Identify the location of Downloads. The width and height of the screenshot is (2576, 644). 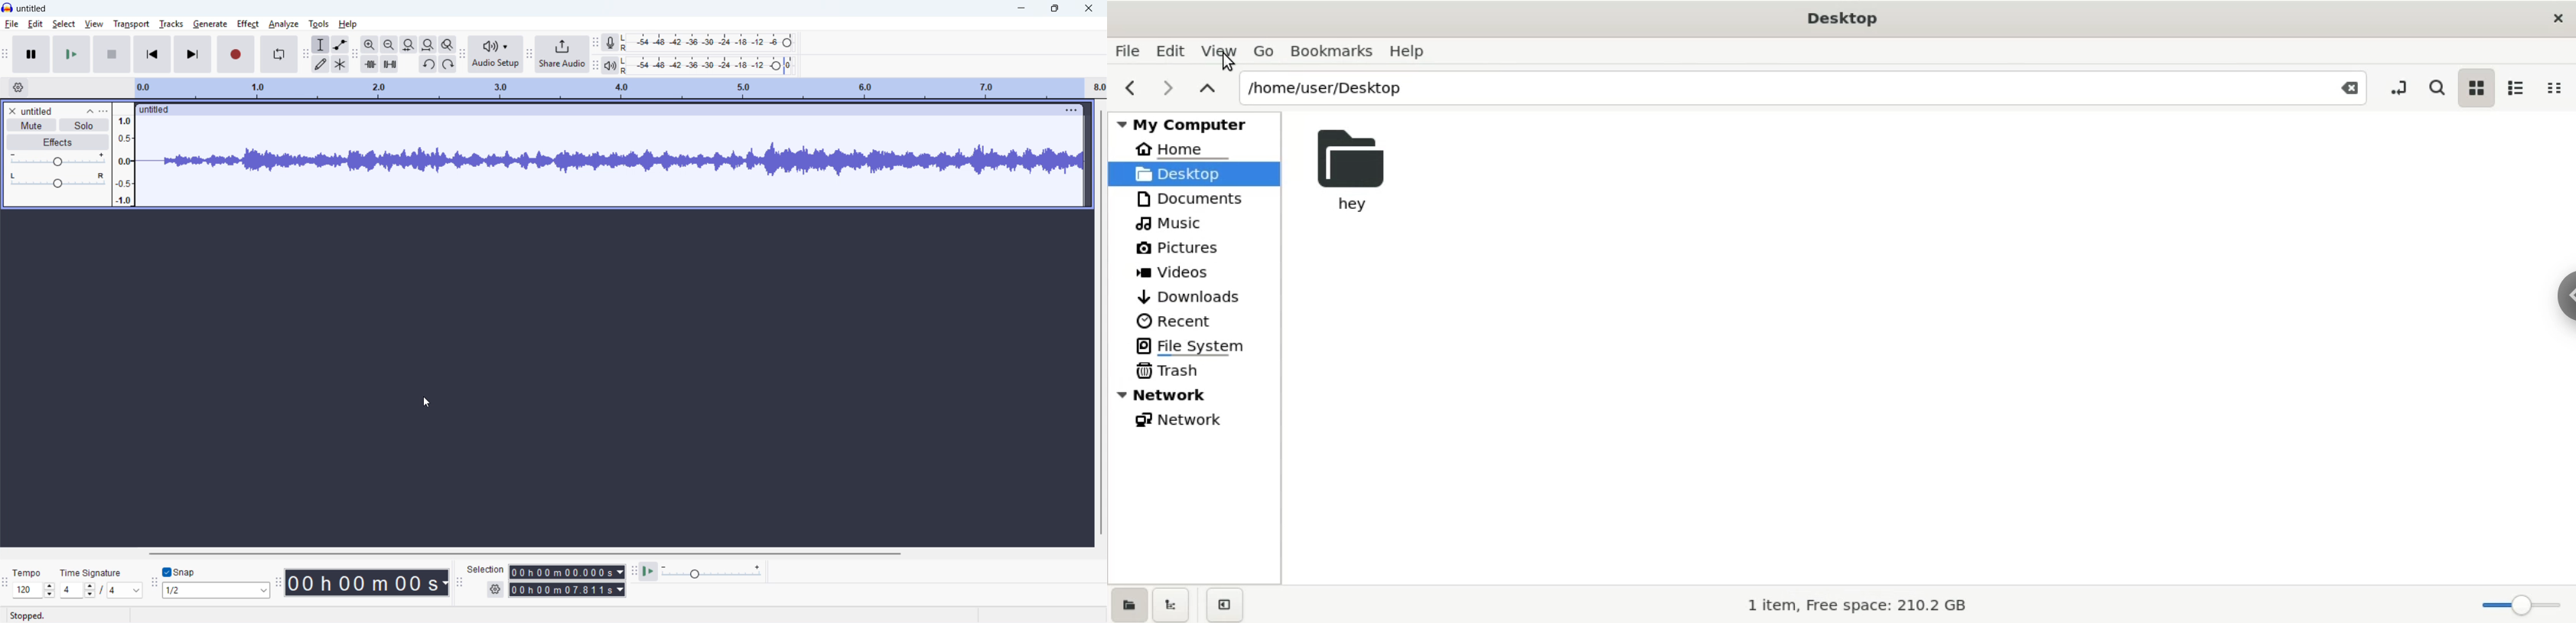
(1204, 296).